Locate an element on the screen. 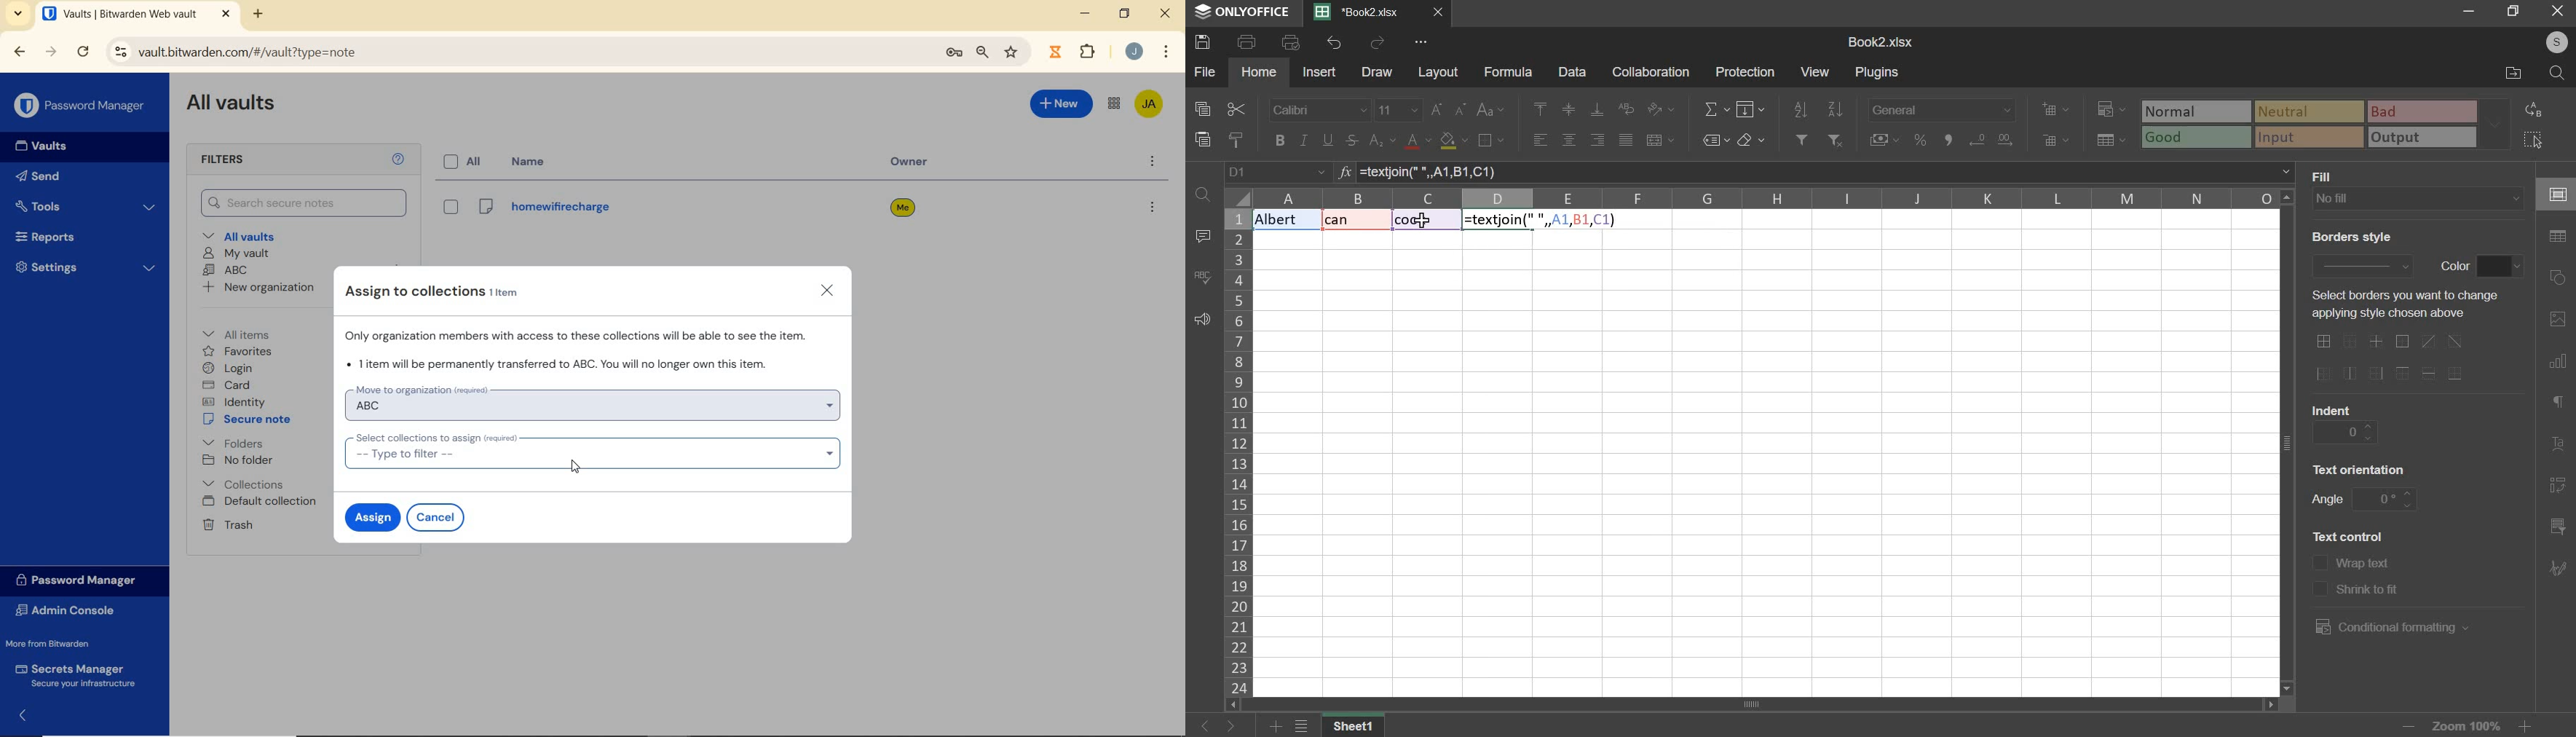 Image resolution: width=2576 pixels, height=756 pixels. sort ascending is located at coordinates (1801, 107).